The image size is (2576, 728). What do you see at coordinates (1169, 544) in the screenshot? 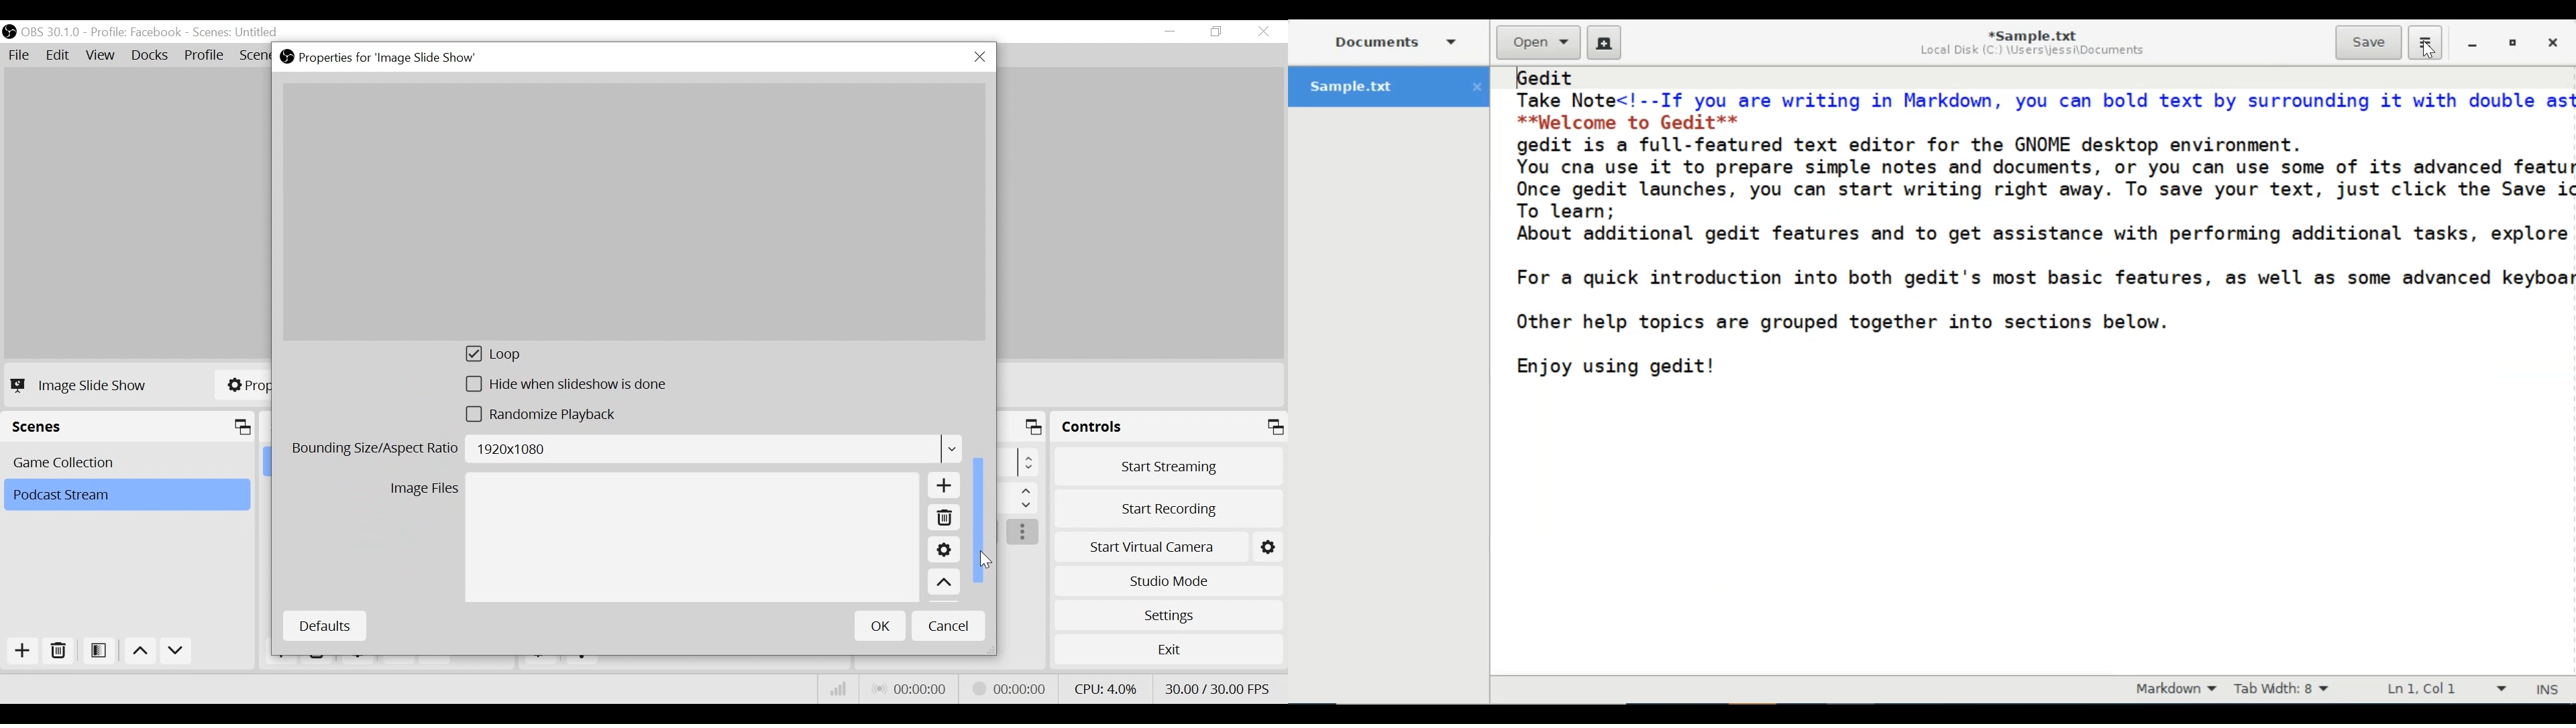
I see `Start Virtual Camera` at bounding box center [1169, 544].